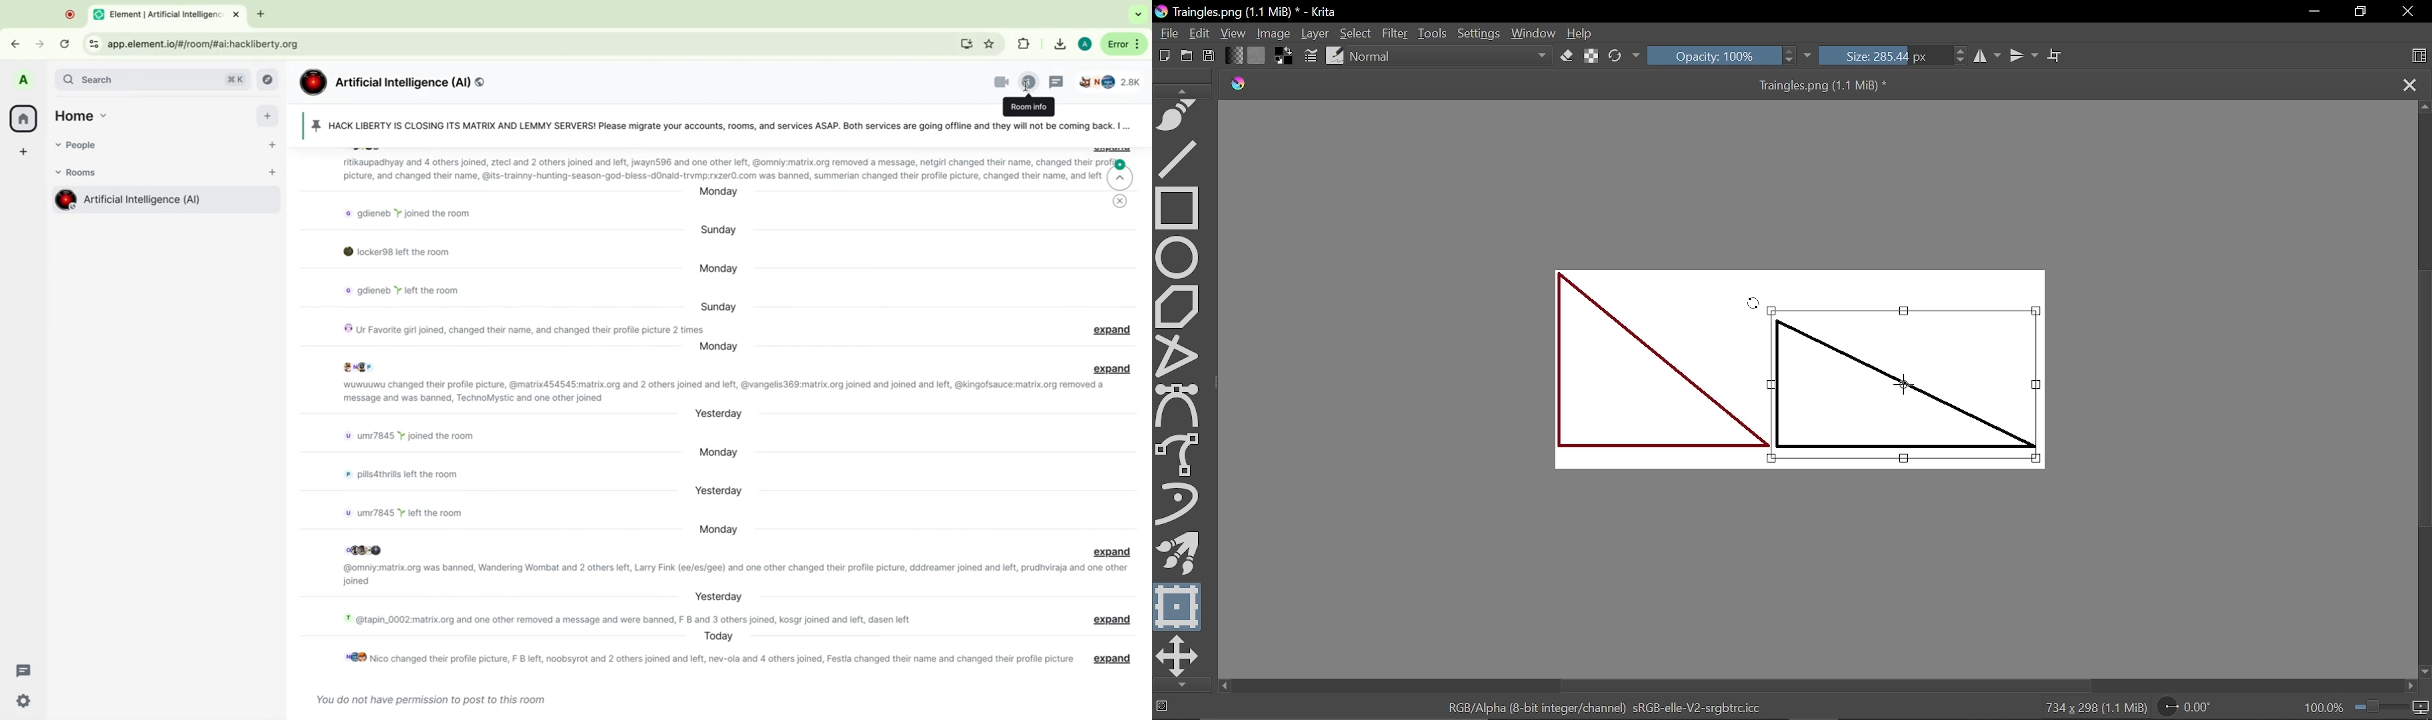 This screenshot has width=2436, height=728. Describe the element at coordinates (990, 44) in the screenshot. I see `extentions` at that location.